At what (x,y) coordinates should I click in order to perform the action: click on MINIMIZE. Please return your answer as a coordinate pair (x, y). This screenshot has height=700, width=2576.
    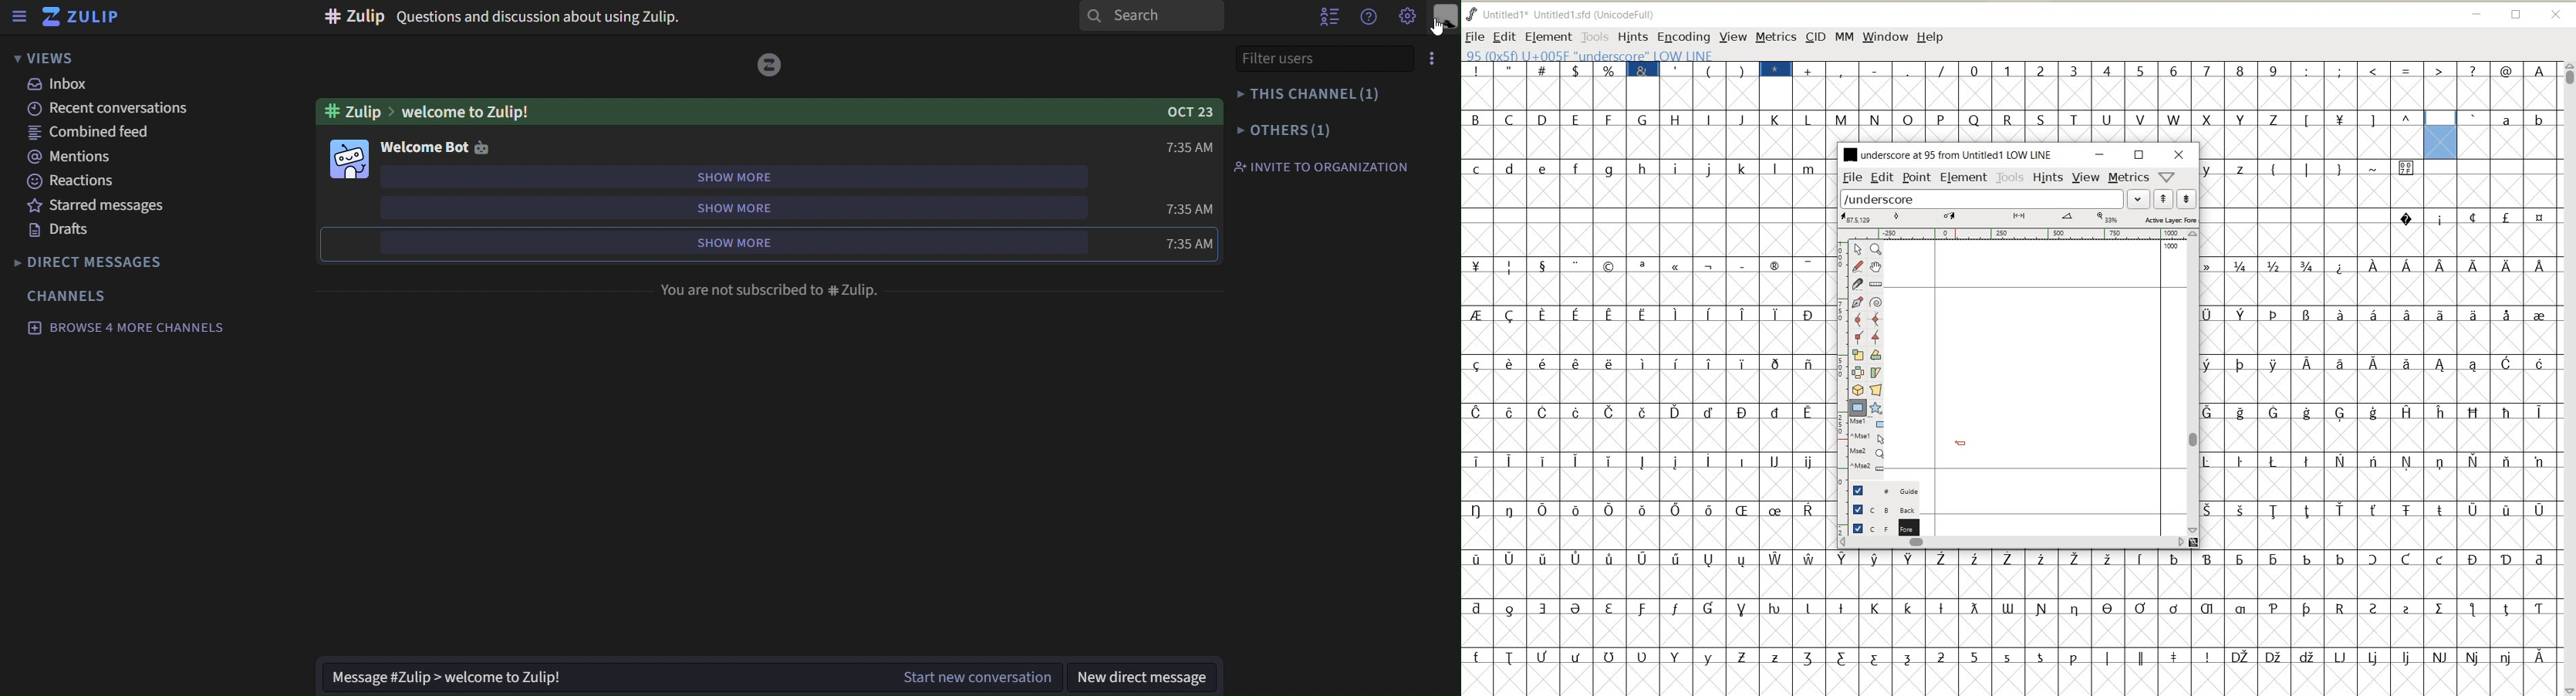
    Looking at the image, I should click on (2476, 12).